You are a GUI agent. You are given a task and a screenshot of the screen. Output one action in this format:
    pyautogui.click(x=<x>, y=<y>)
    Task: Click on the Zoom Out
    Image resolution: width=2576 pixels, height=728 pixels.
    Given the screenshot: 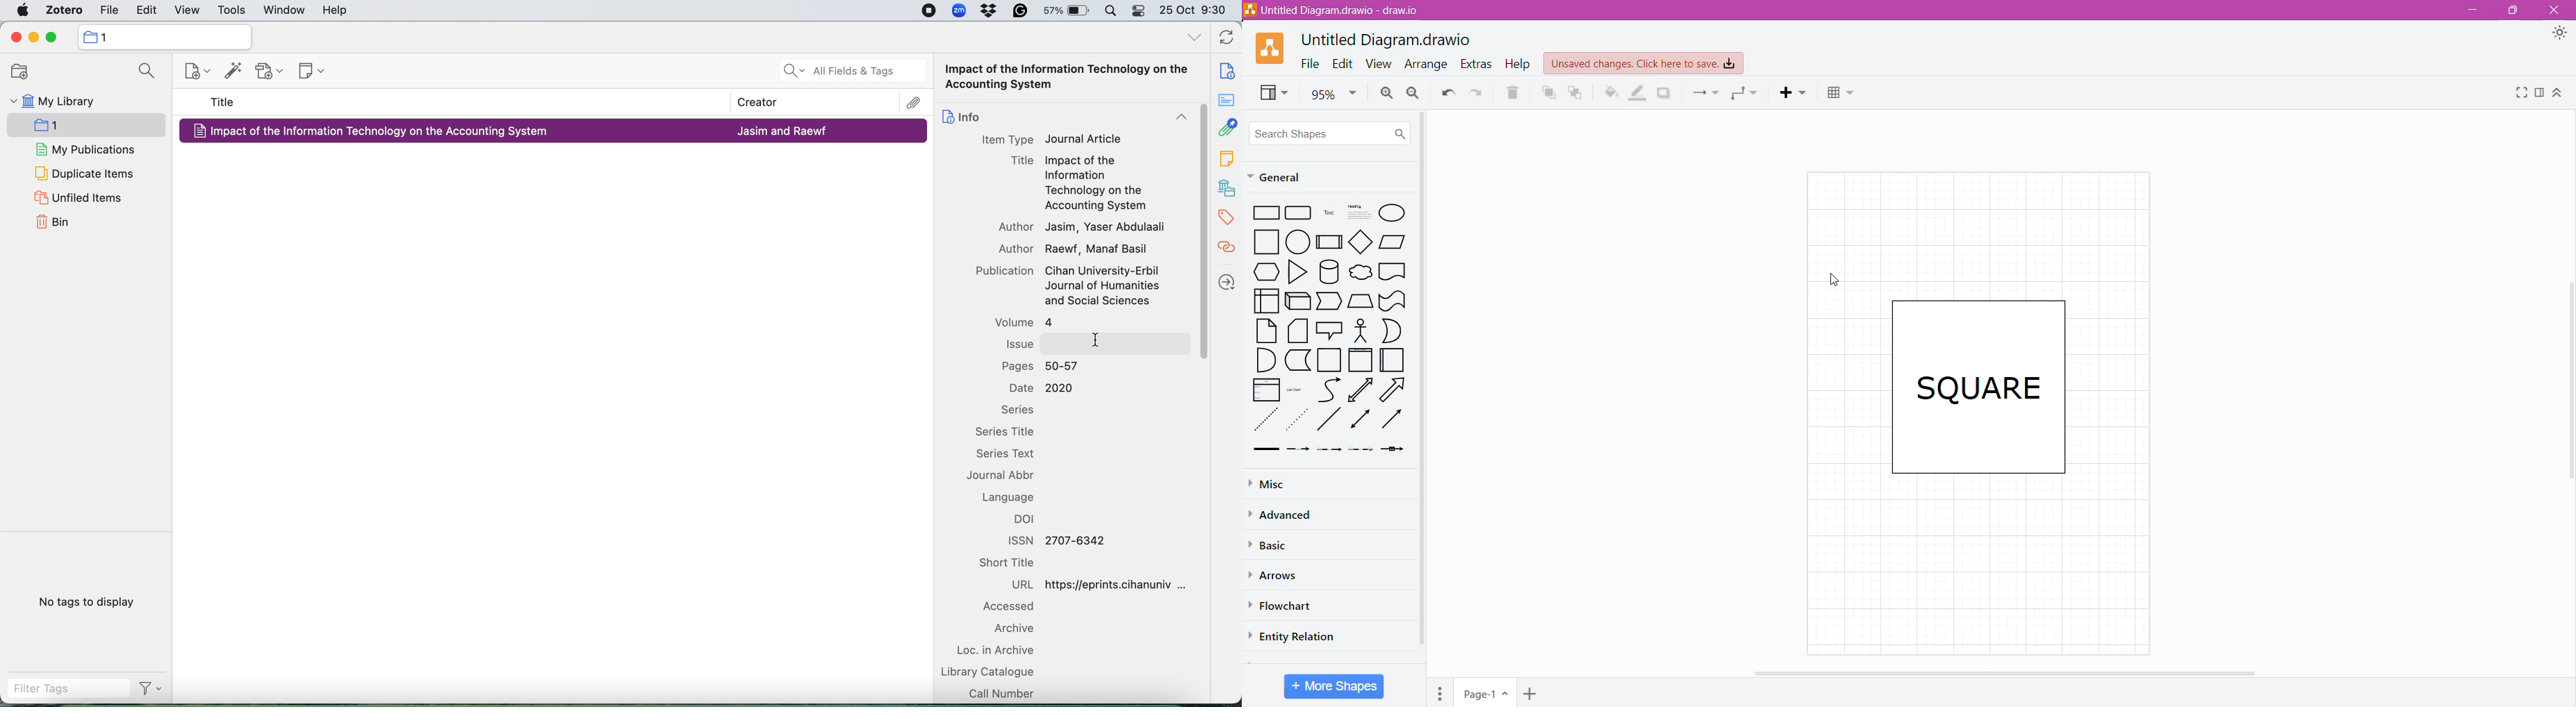 What is the action you would take?
    pyautogui.click(x=1413, y=94)
    